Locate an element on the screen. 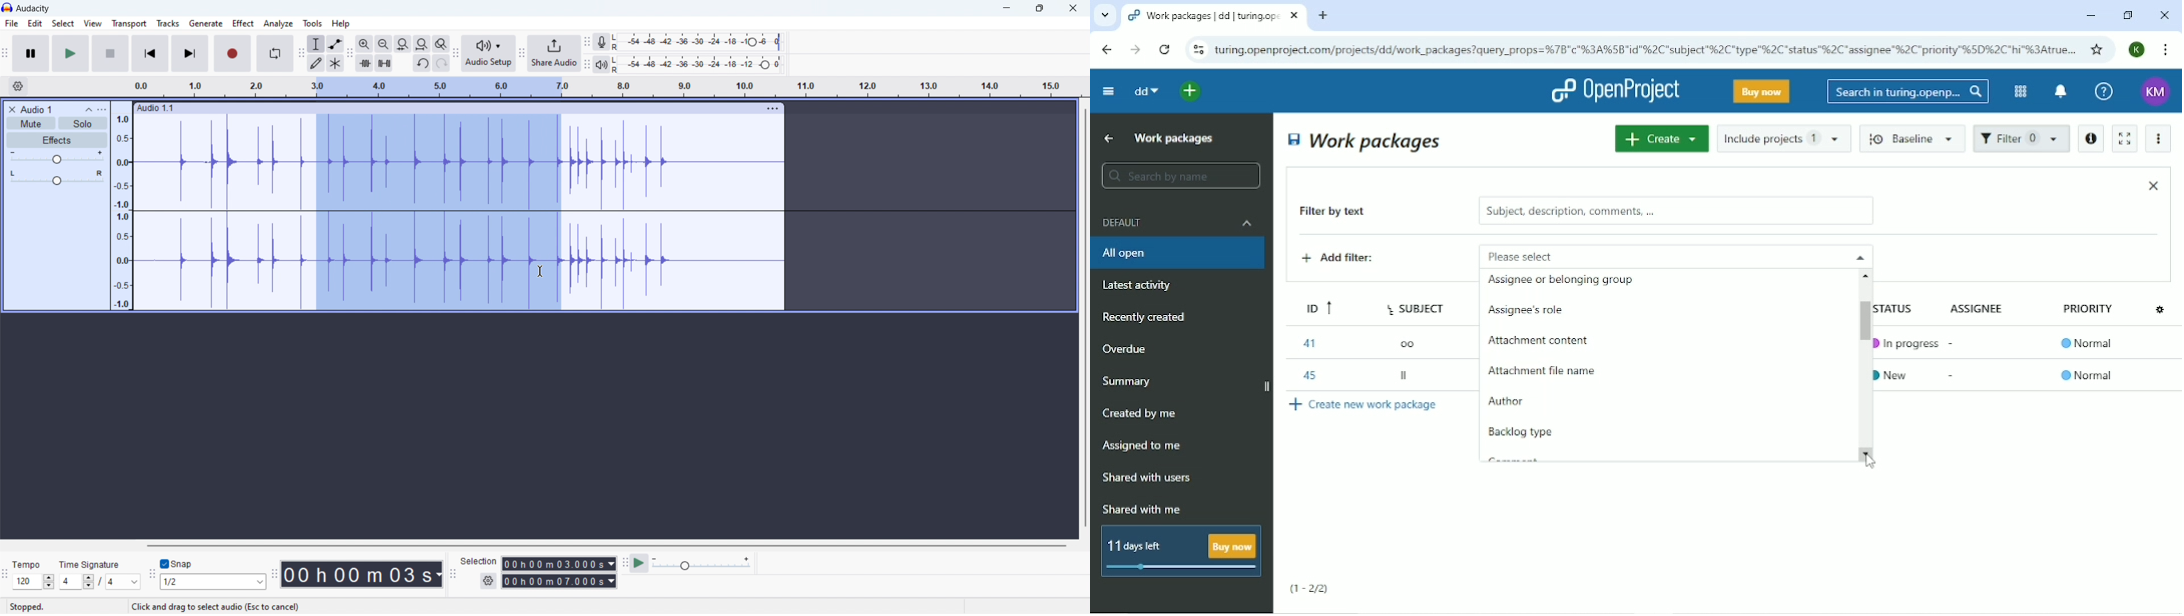  Reload this page is located at coordinates (1164, 49).